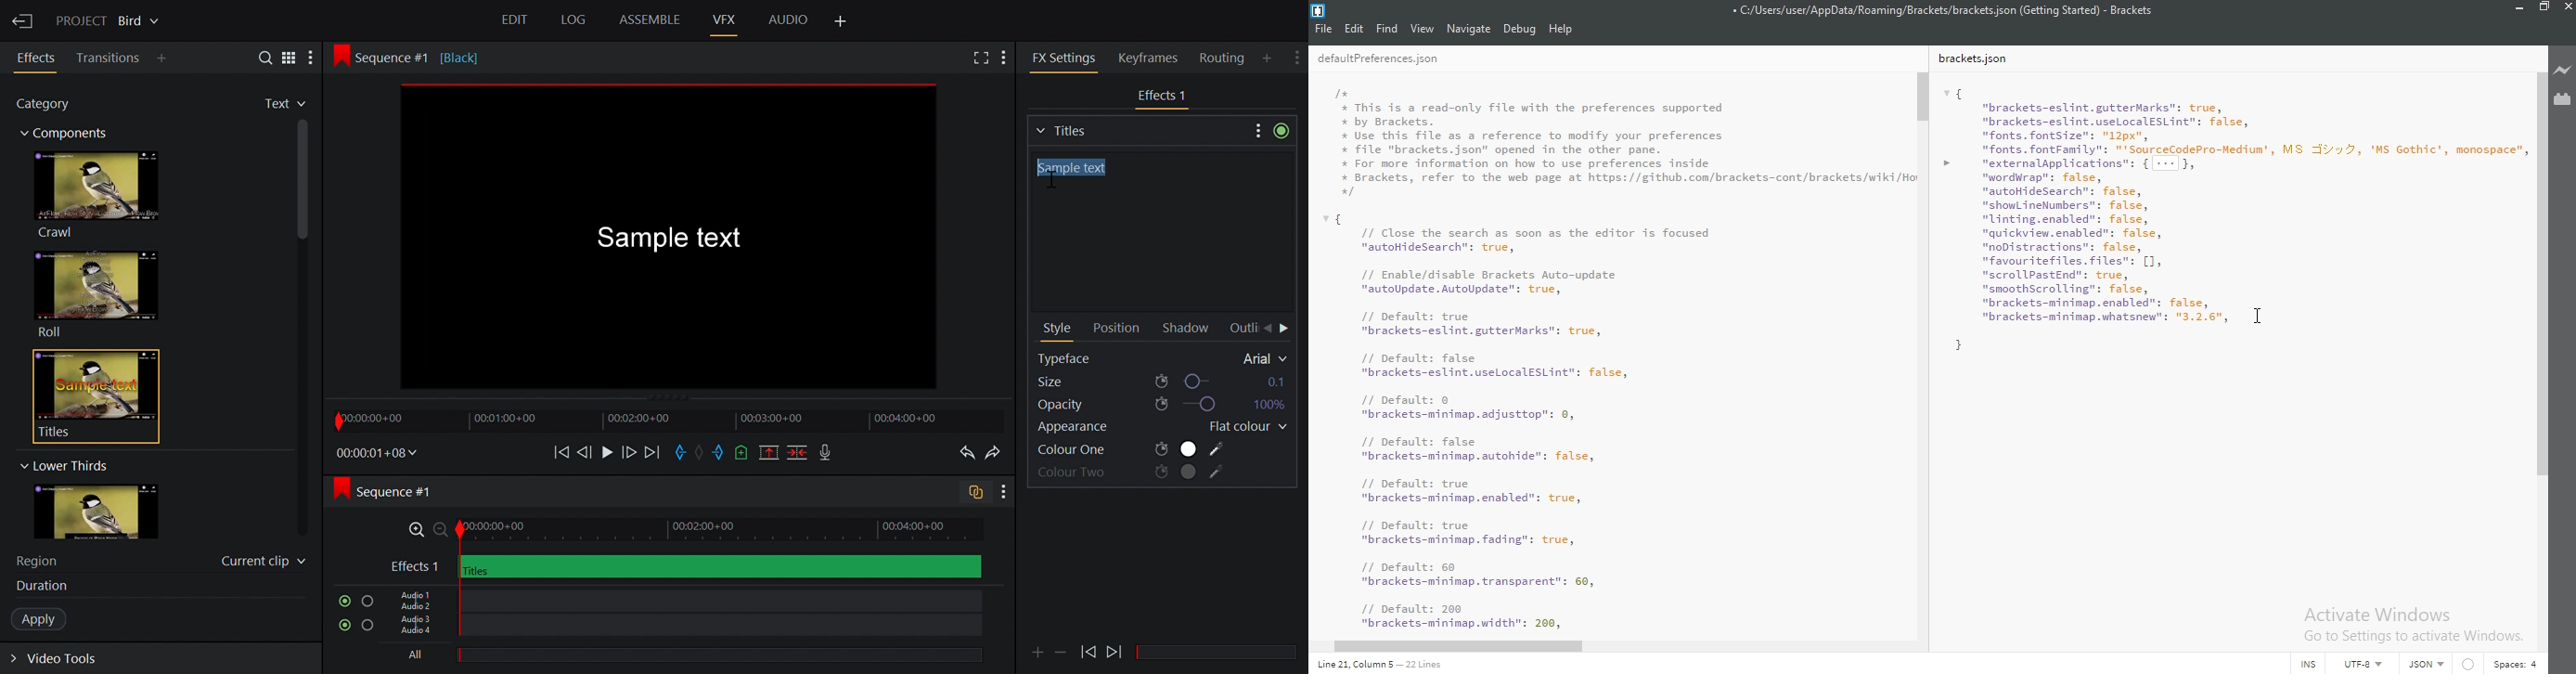  I want to click on Colour One, Colour Two, so click(1133, 450).